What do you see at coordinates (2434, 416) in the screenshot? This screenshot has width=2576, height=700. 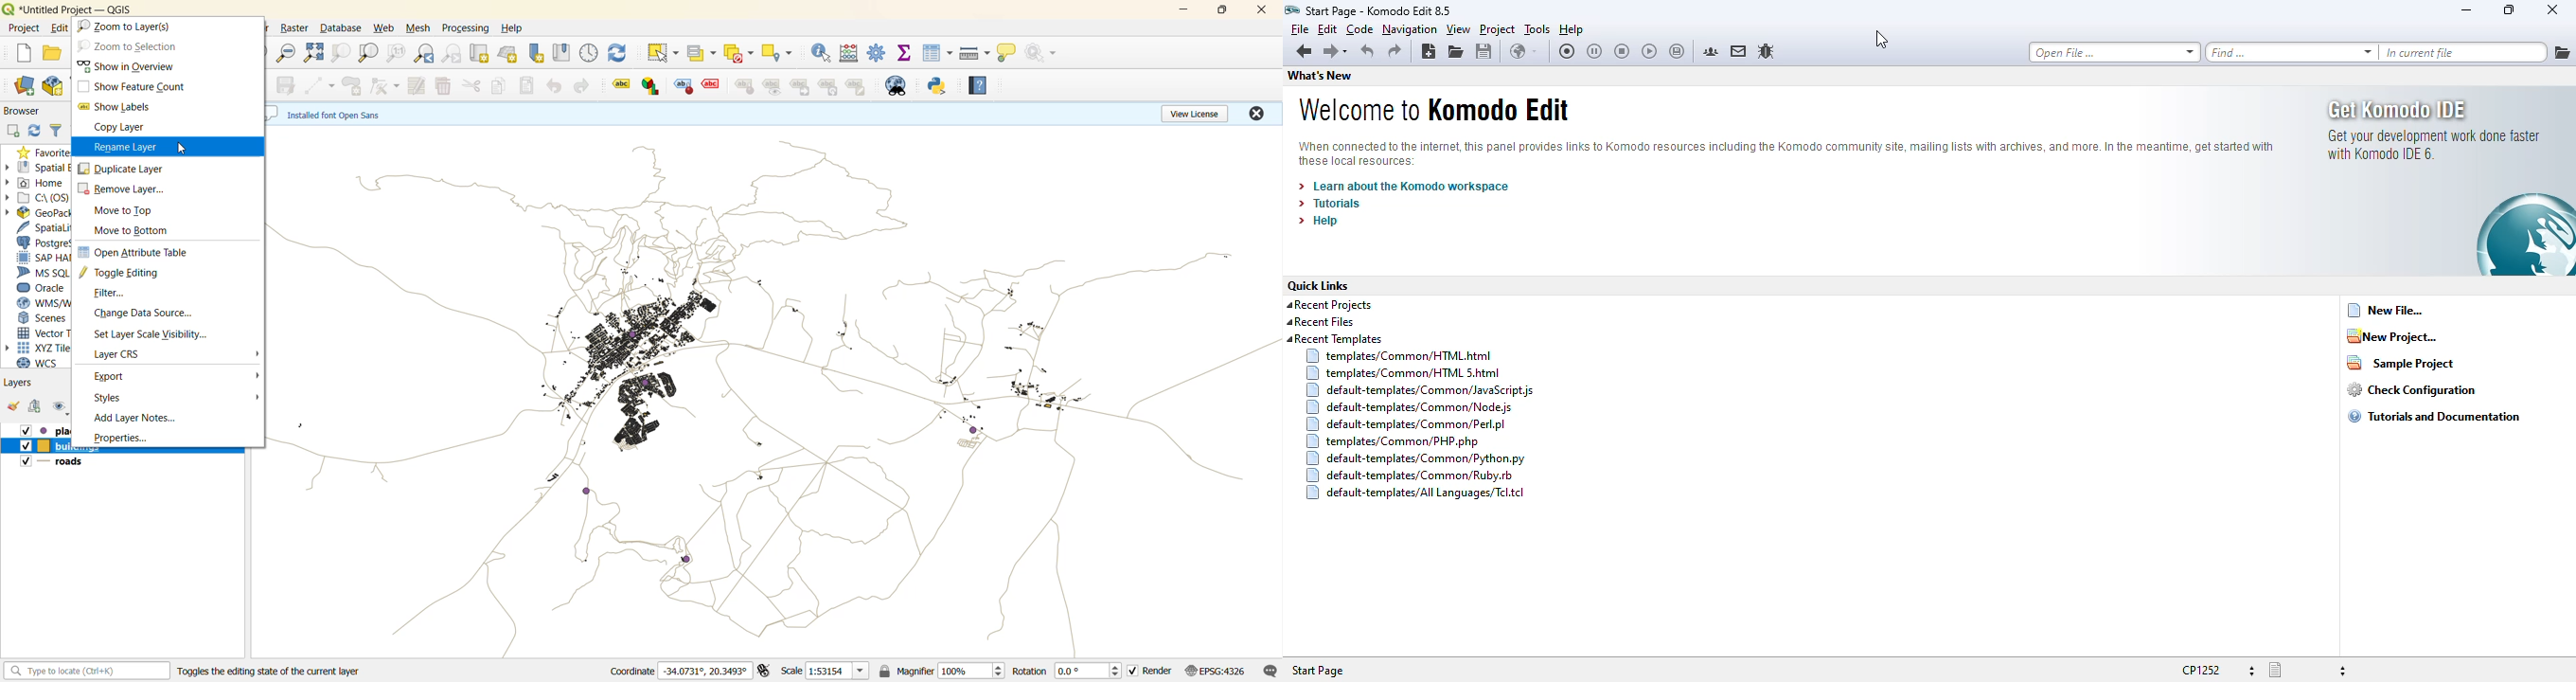 I see `tutorials and documentation` at bounding box center [2434, 416].